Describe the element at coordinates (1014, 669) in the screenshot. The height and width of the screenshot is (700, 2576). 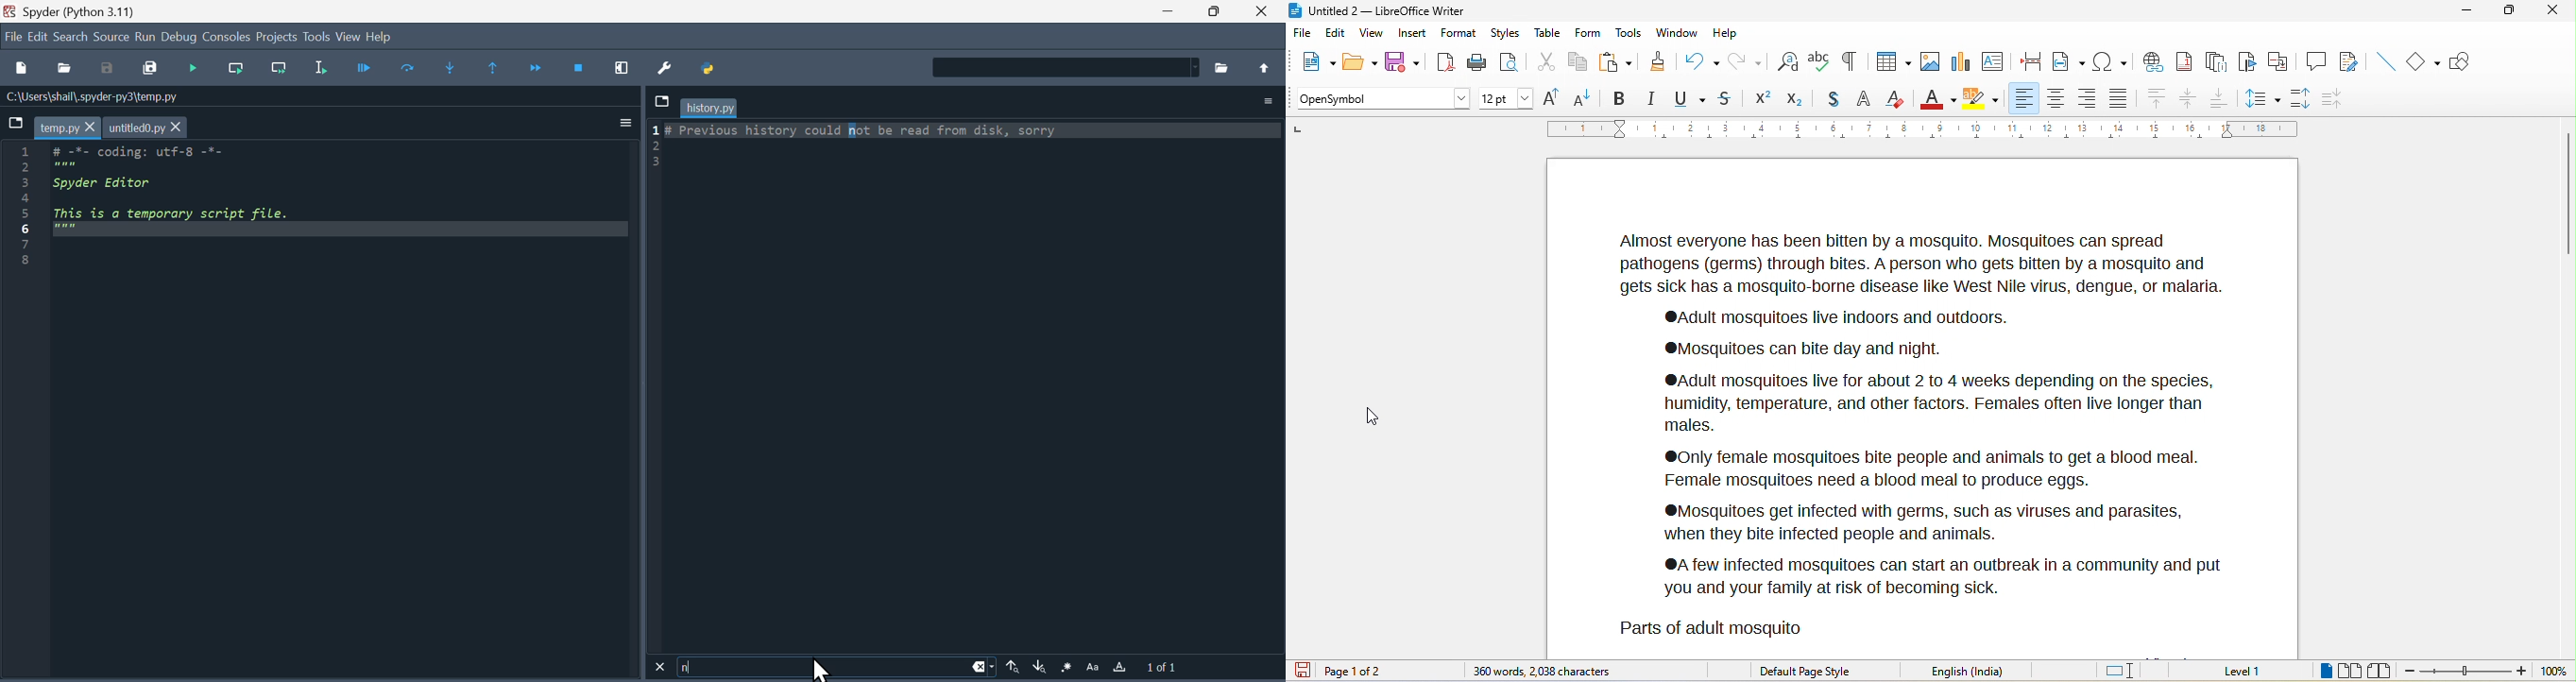
I see `Up arrow in search` at that location.